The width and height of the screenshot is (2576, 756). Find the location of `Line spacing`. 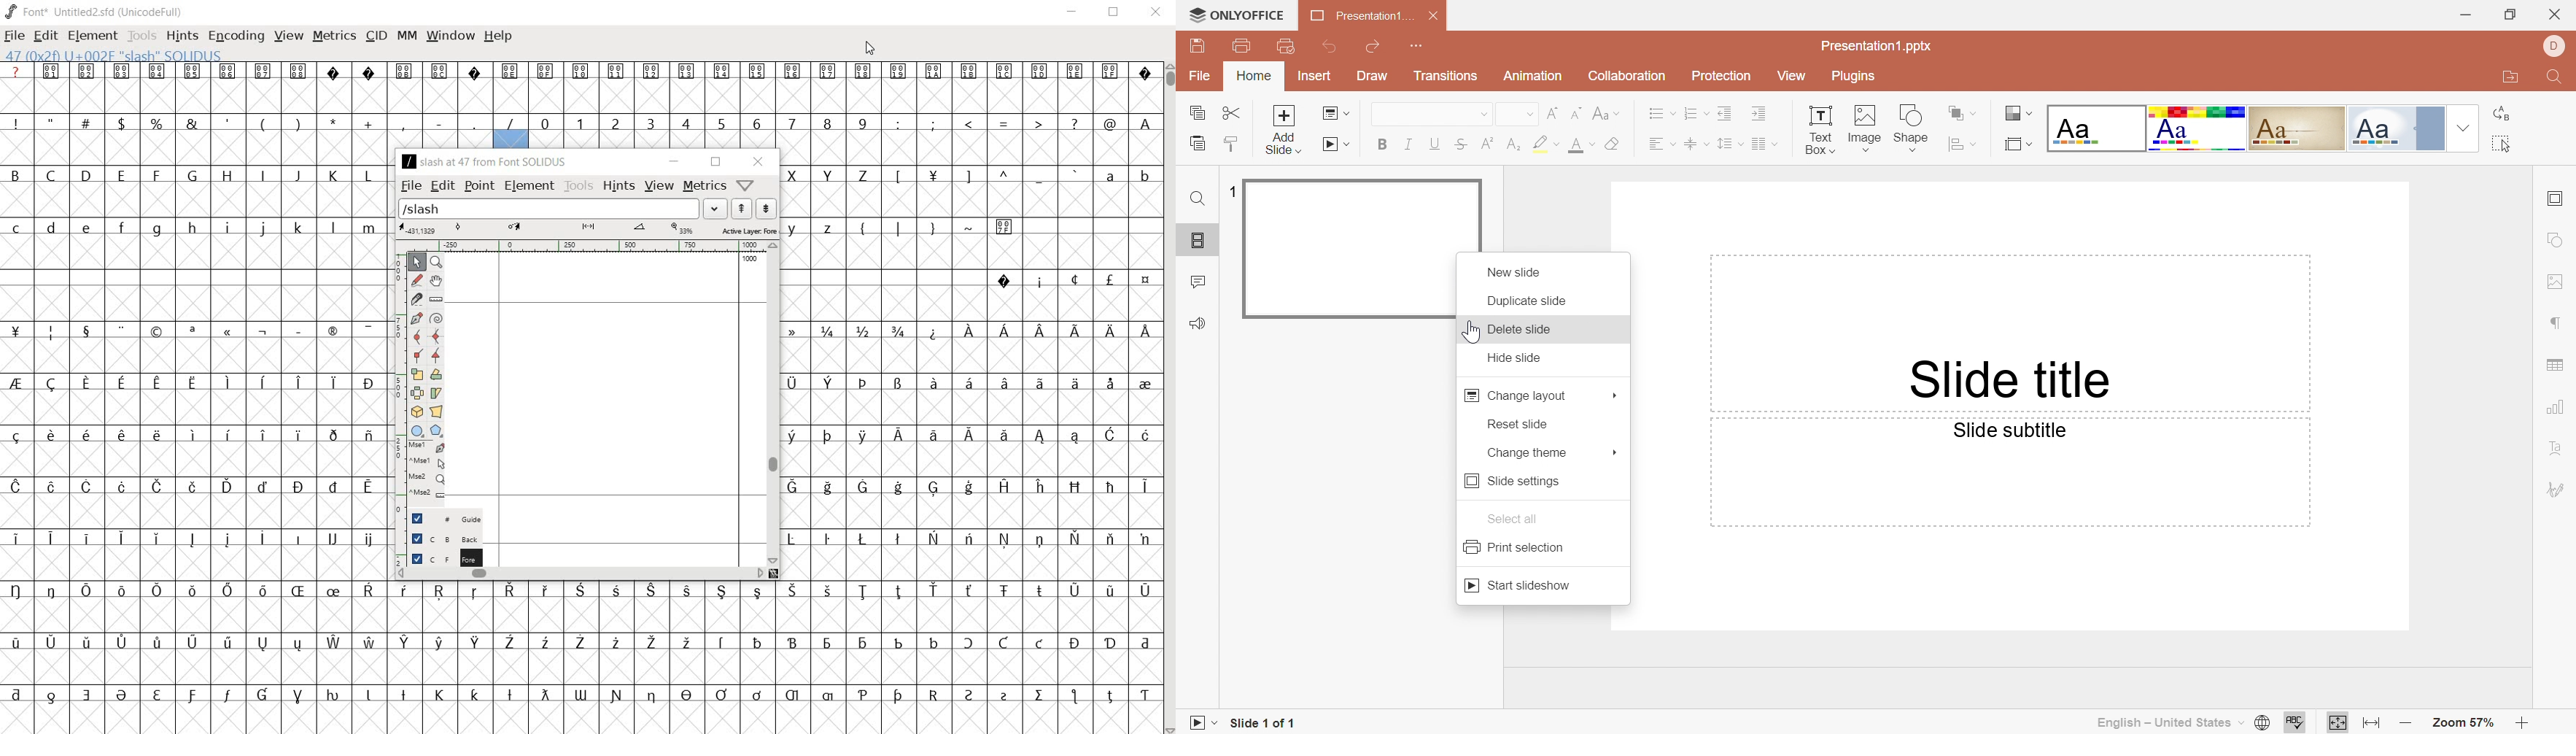

Line spacing is located at coordinates (1725, 143).